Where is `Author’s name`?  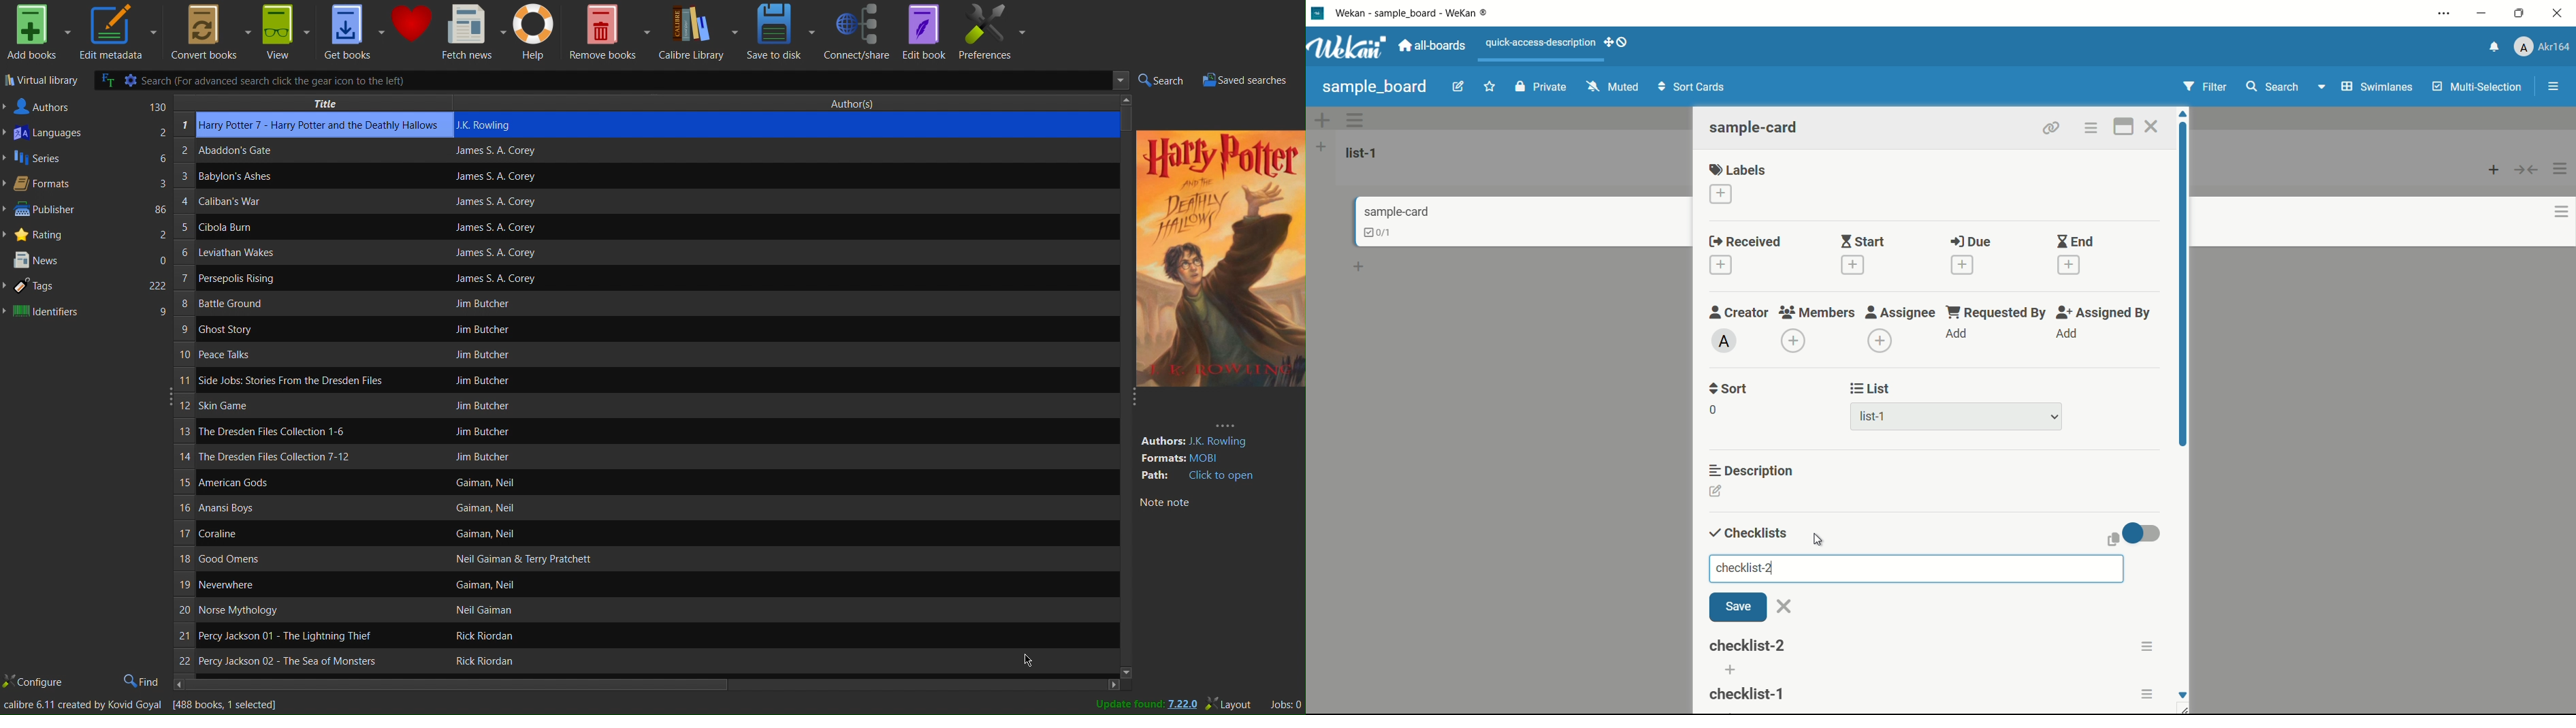
Author’s name is located at coordinates (627, 356).